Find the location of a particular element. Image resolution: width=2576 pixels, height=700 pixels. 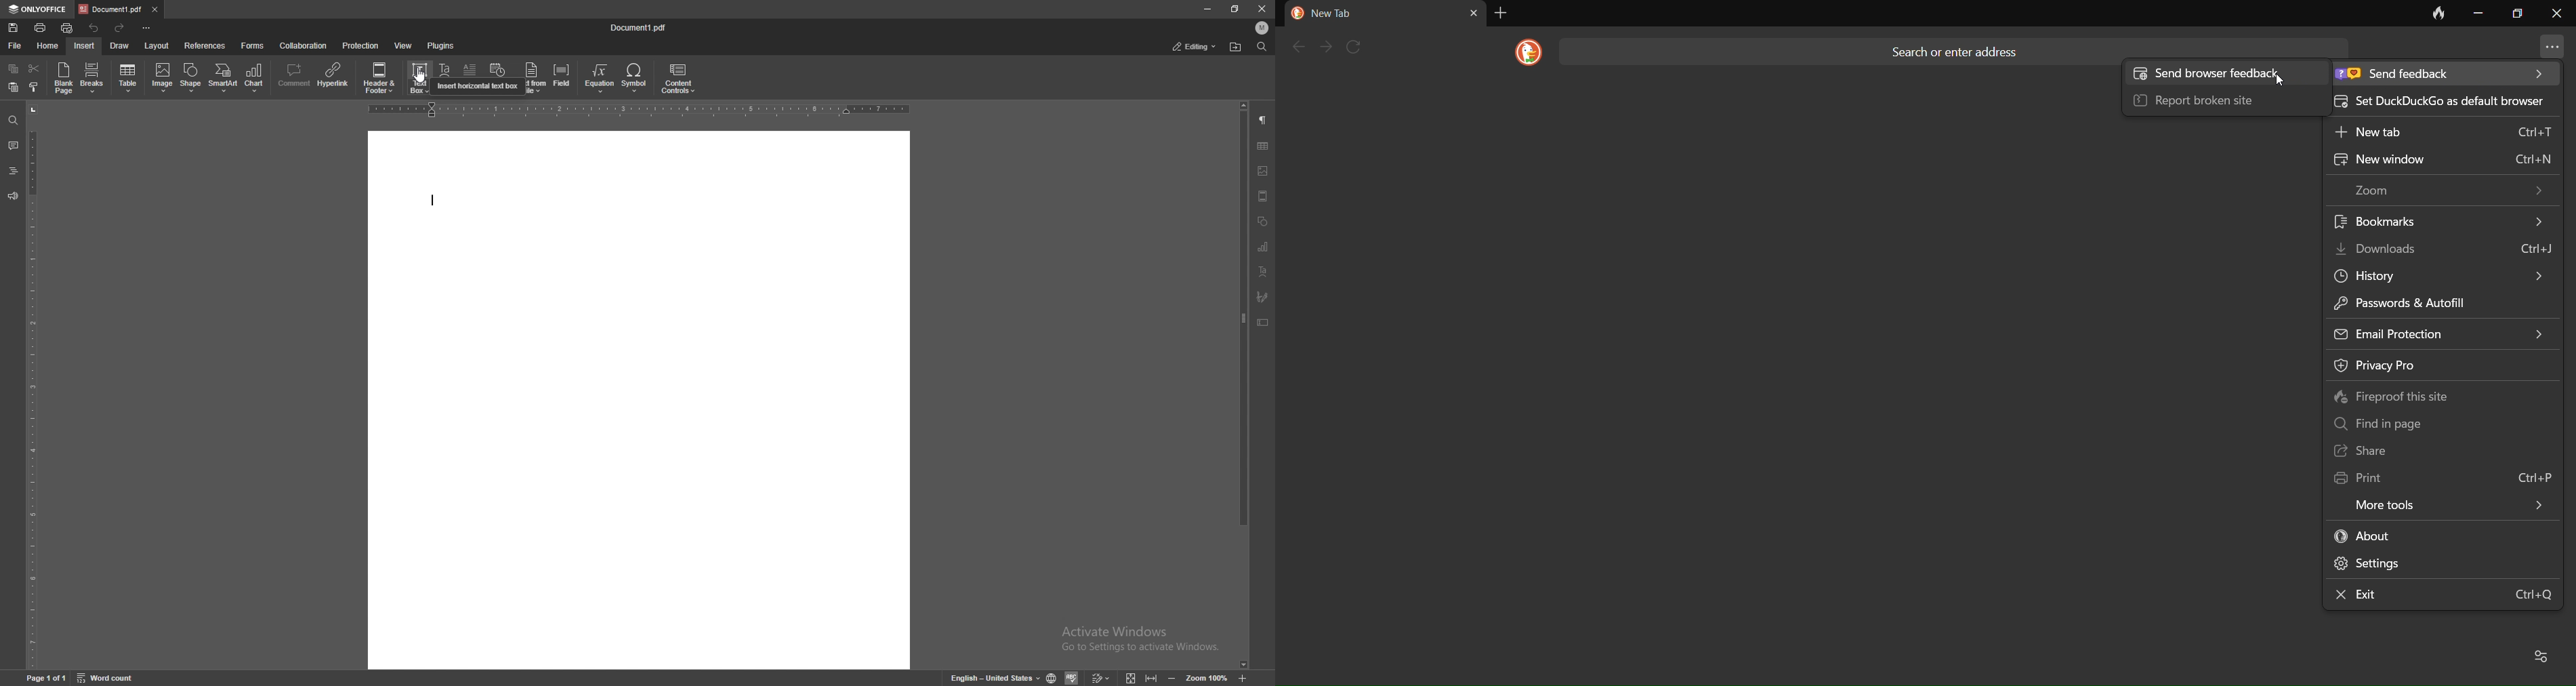

resize is located at coordinates (1234, 9).